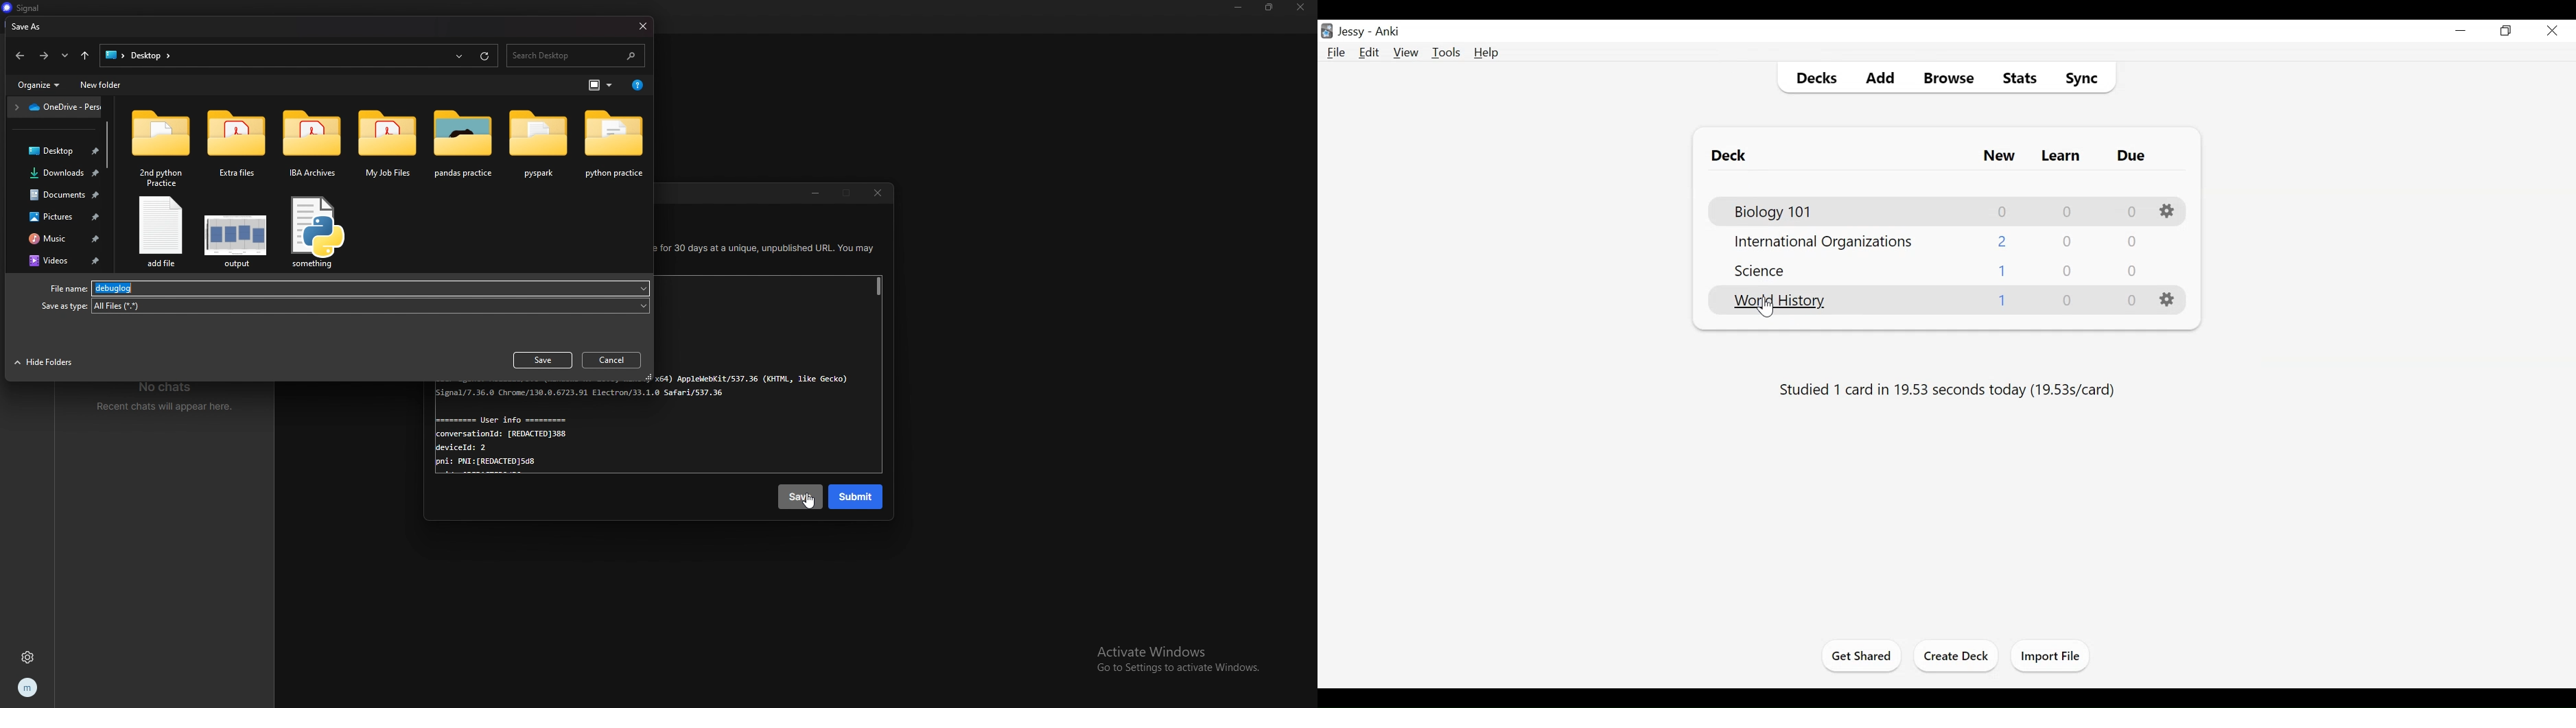 The image size is (2576, 728). What do you see at coordinates (1956, 656) in the screenshot?
I see `Create Card` at bounding box center [1956, 656].